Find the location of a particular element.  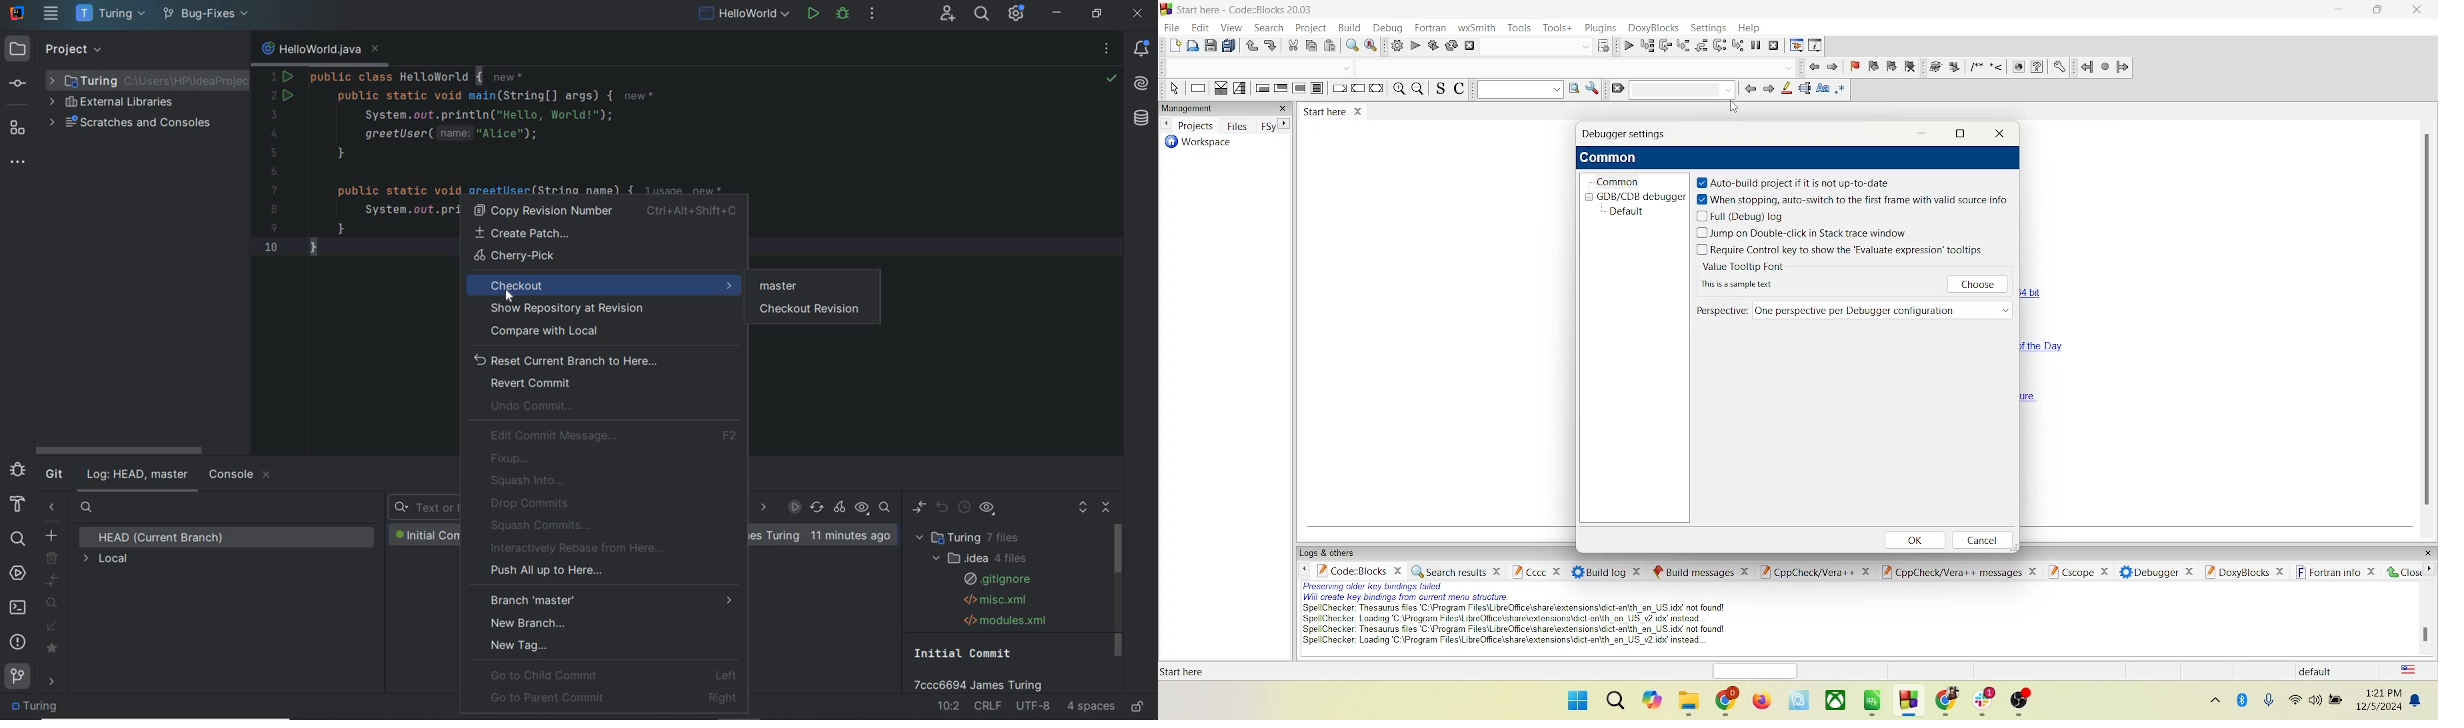

mark/unmark favorites is located at coordinates (54, 649).